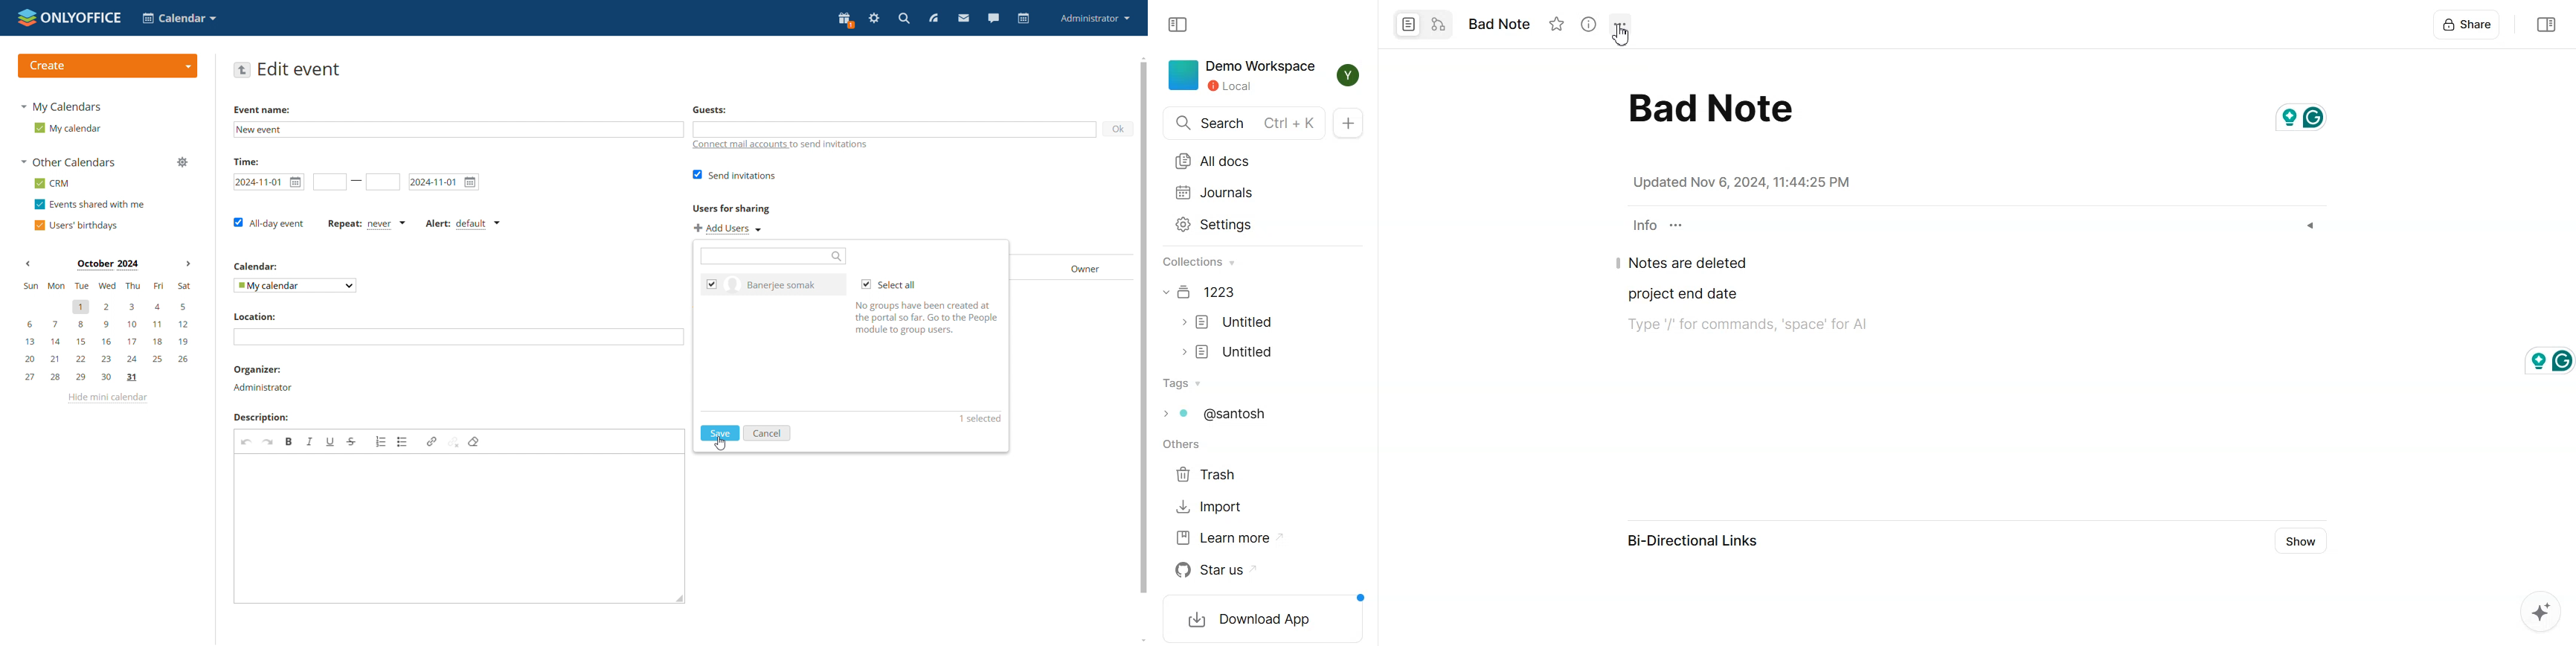 This screenshot has height=672, width=2576. What do you see at coordinates (712, 284) in the screenshot?
I see `existing user selected` at bounding box center [712, 284].